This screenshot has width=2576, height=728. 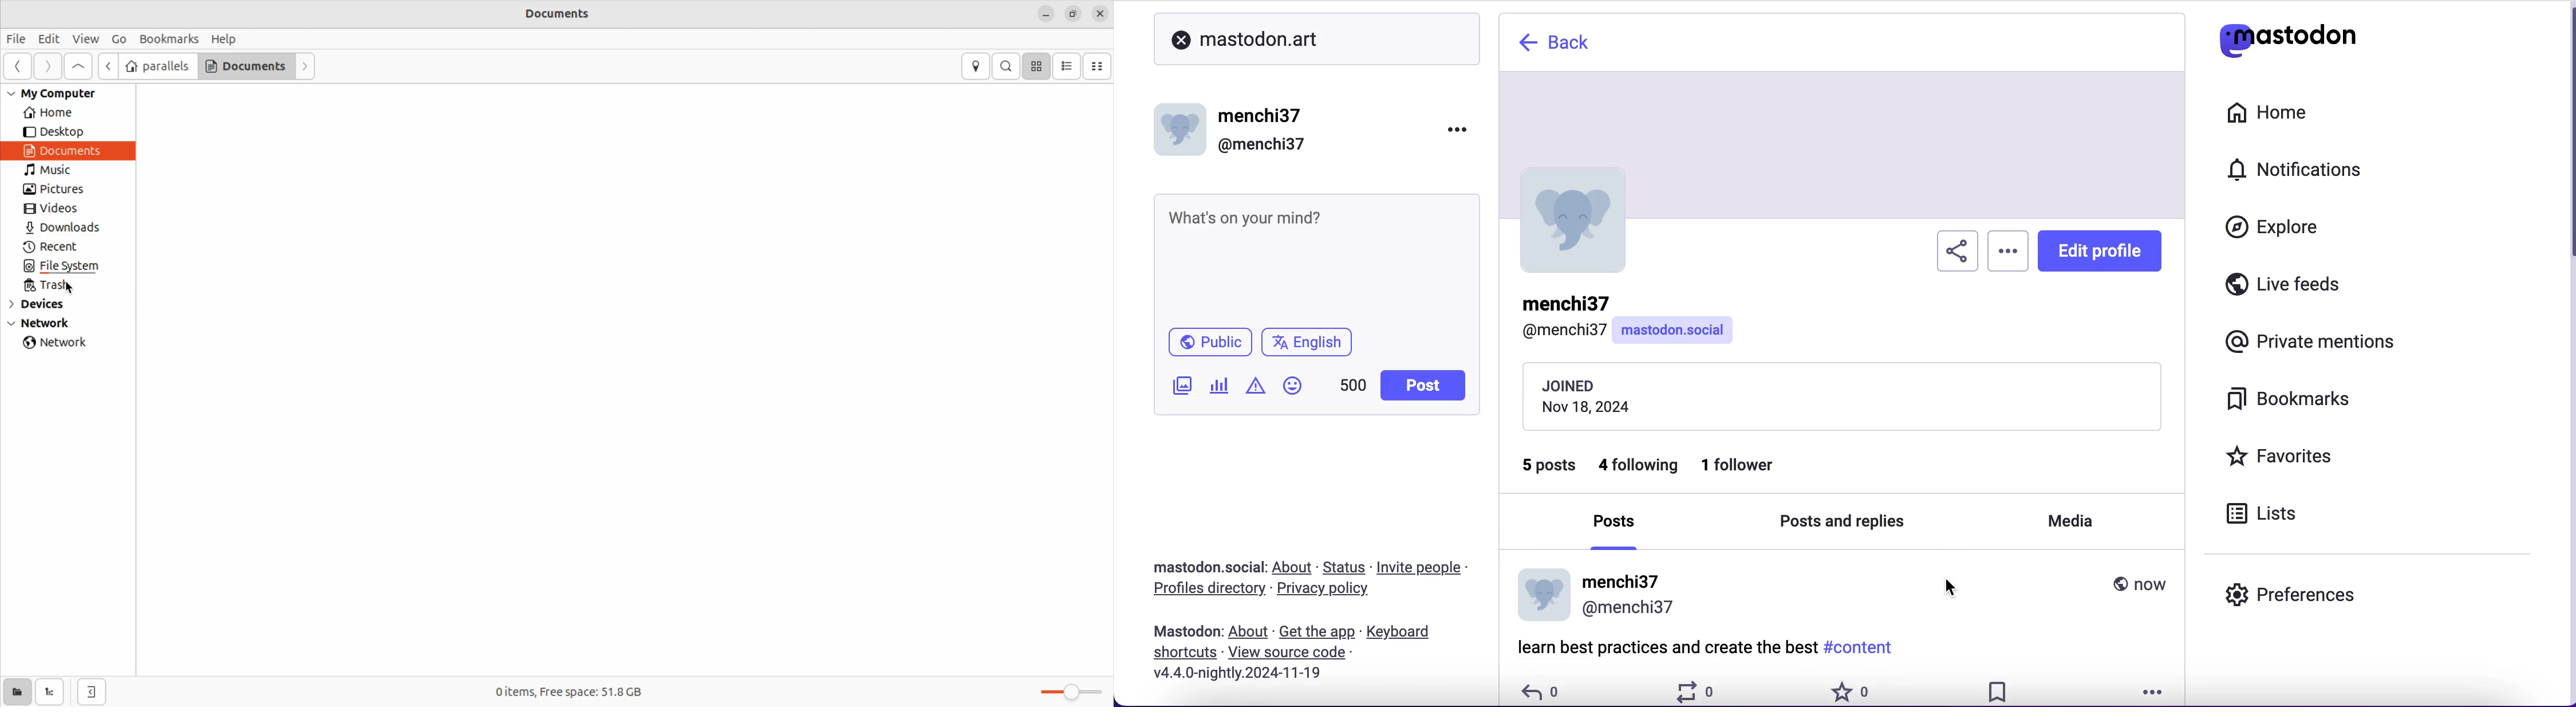 What do you see at coordinates (91, 692) in the screenshot?
I see `hide side bar` at bounding box center [91, 692].